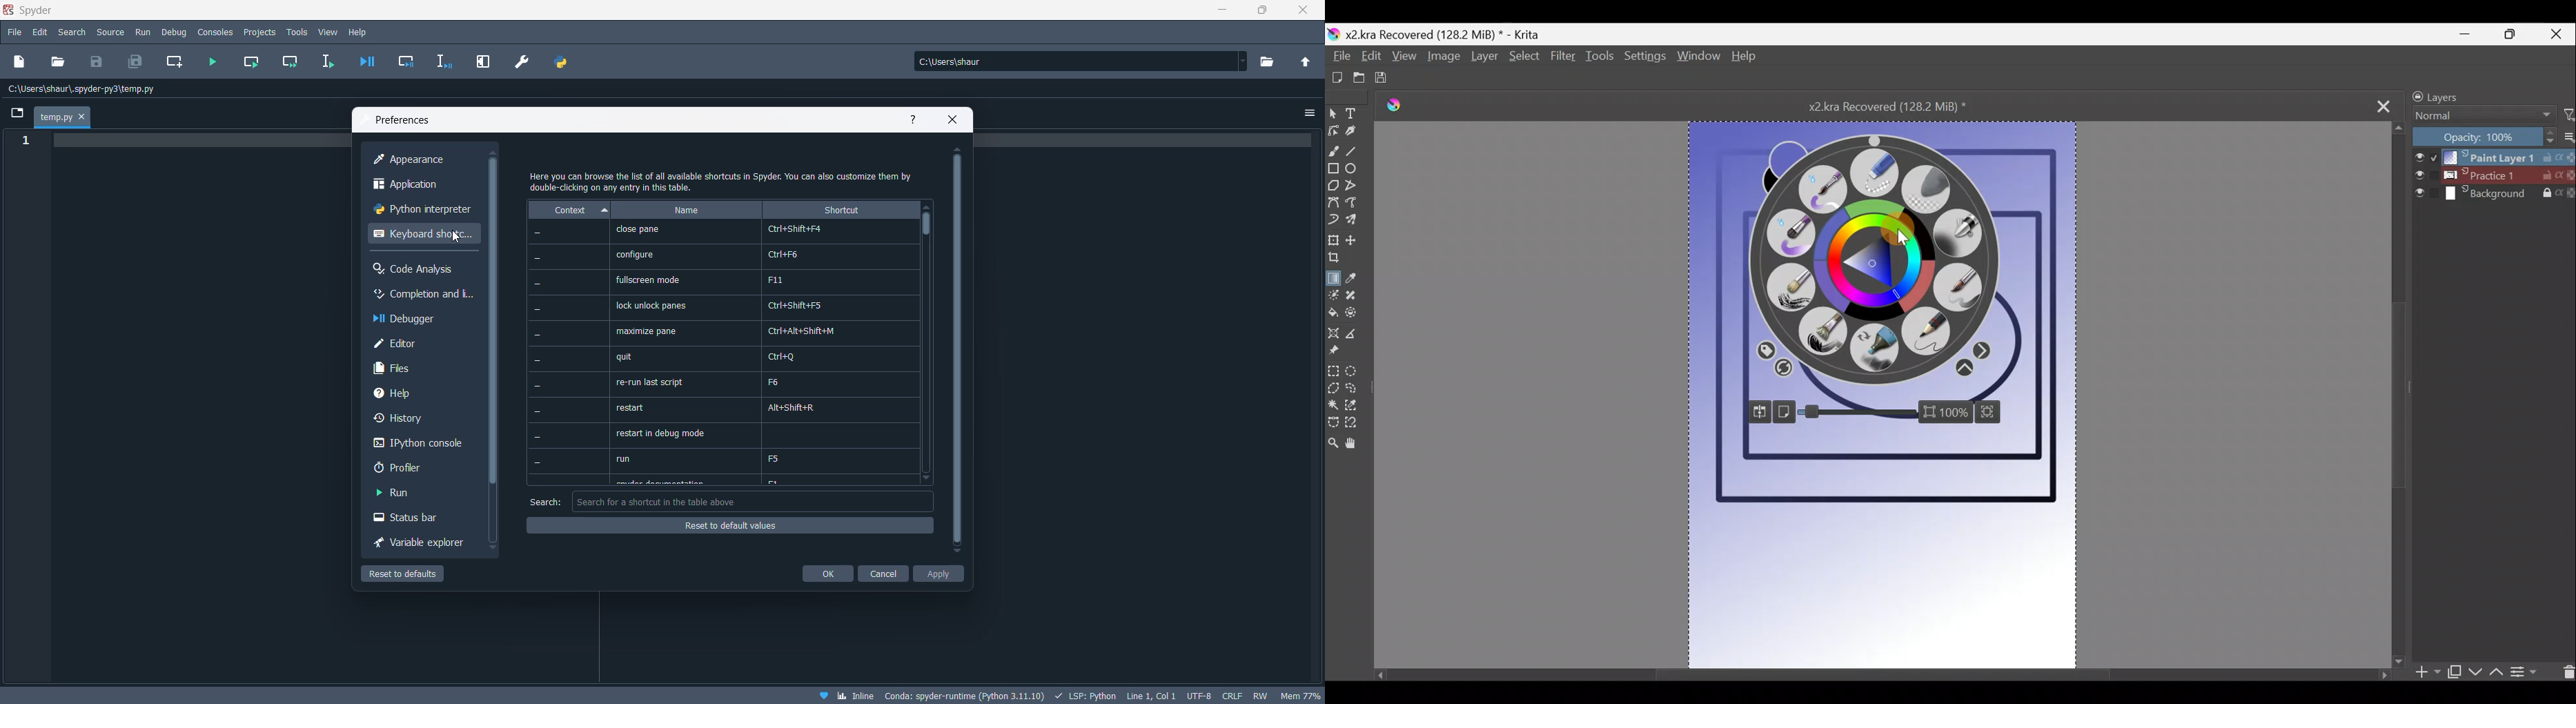  What do you see at coordinates (1784, 234) in the screenshot?
I see `Wet paint` at bounding box center [1784, 234].